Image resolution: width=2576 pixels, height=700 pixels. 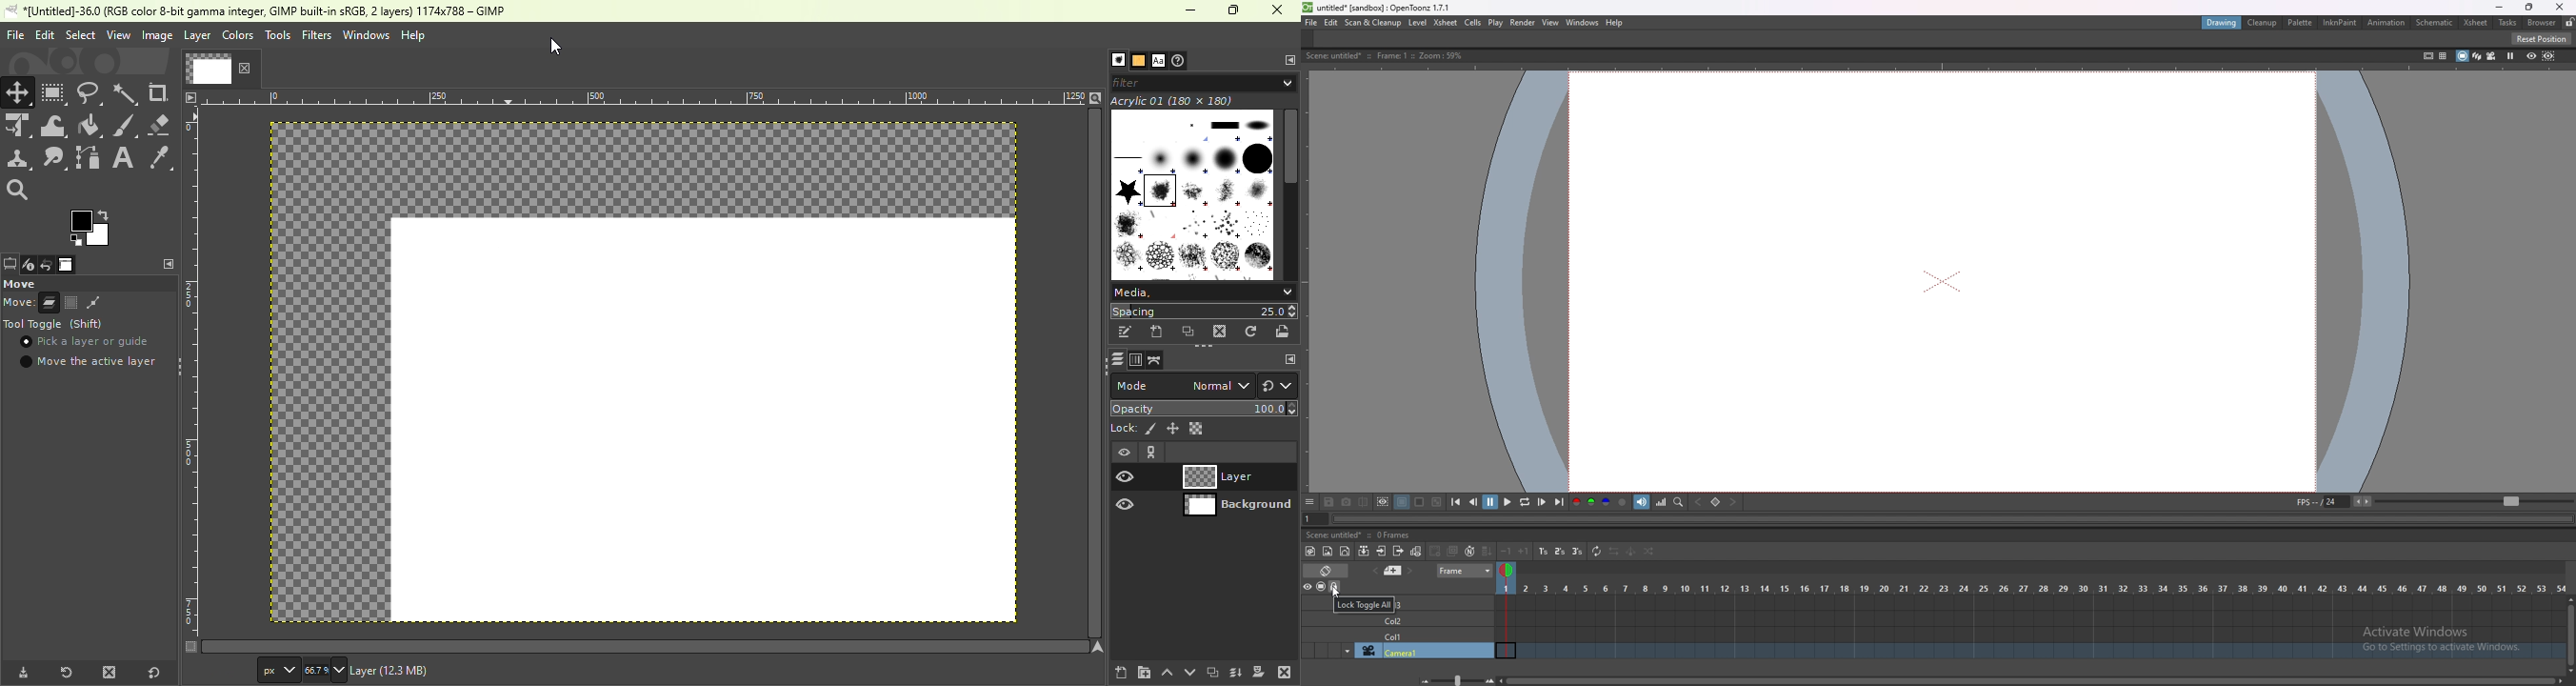 I want to click on render, so click(x=1522, y=22).